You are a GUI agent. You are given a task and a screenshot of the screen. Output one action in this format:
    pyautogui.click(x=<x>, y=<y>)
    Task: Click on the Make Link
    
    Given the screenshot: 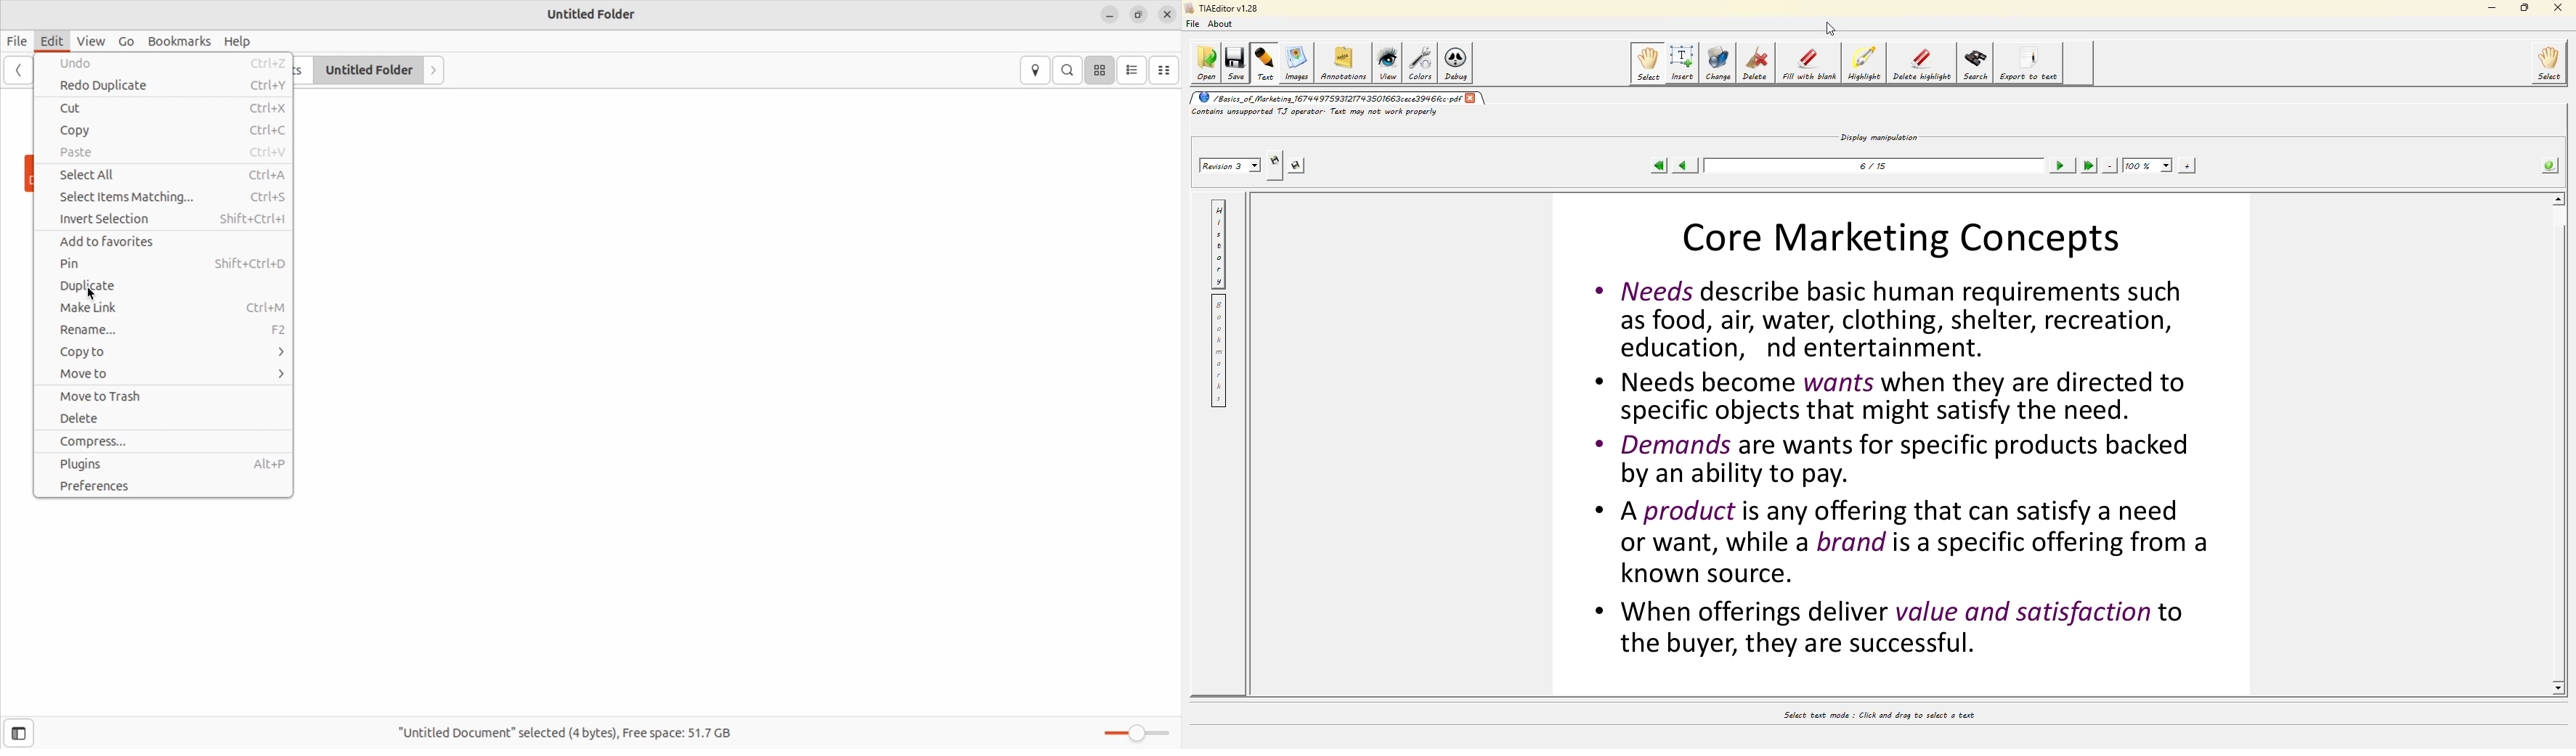 What is the action you would take?
    pyautogui.click(x=167, y=310)
    